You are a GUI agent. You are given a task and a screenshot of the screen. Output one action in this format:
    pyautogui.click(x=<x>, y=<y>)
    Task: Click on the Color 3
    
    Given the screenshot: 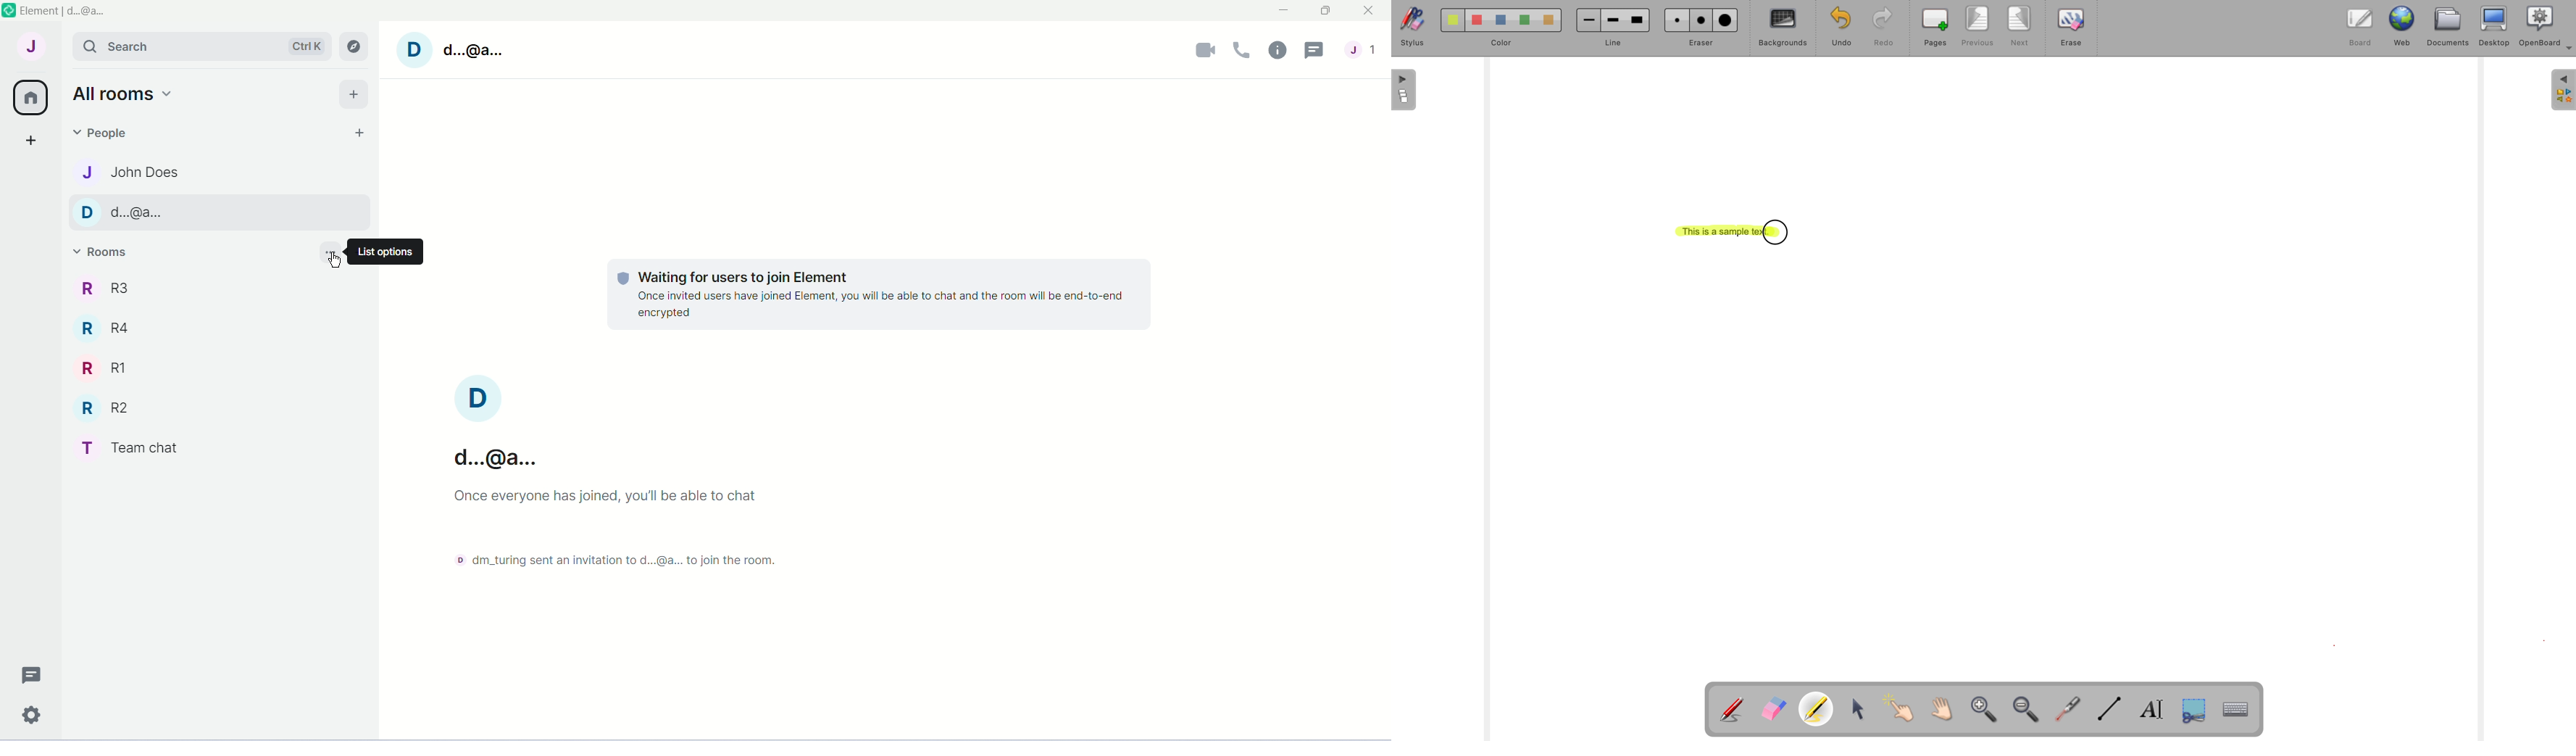 What is the action you would take?
    pyautogui.click(x=1502, y=20)
    